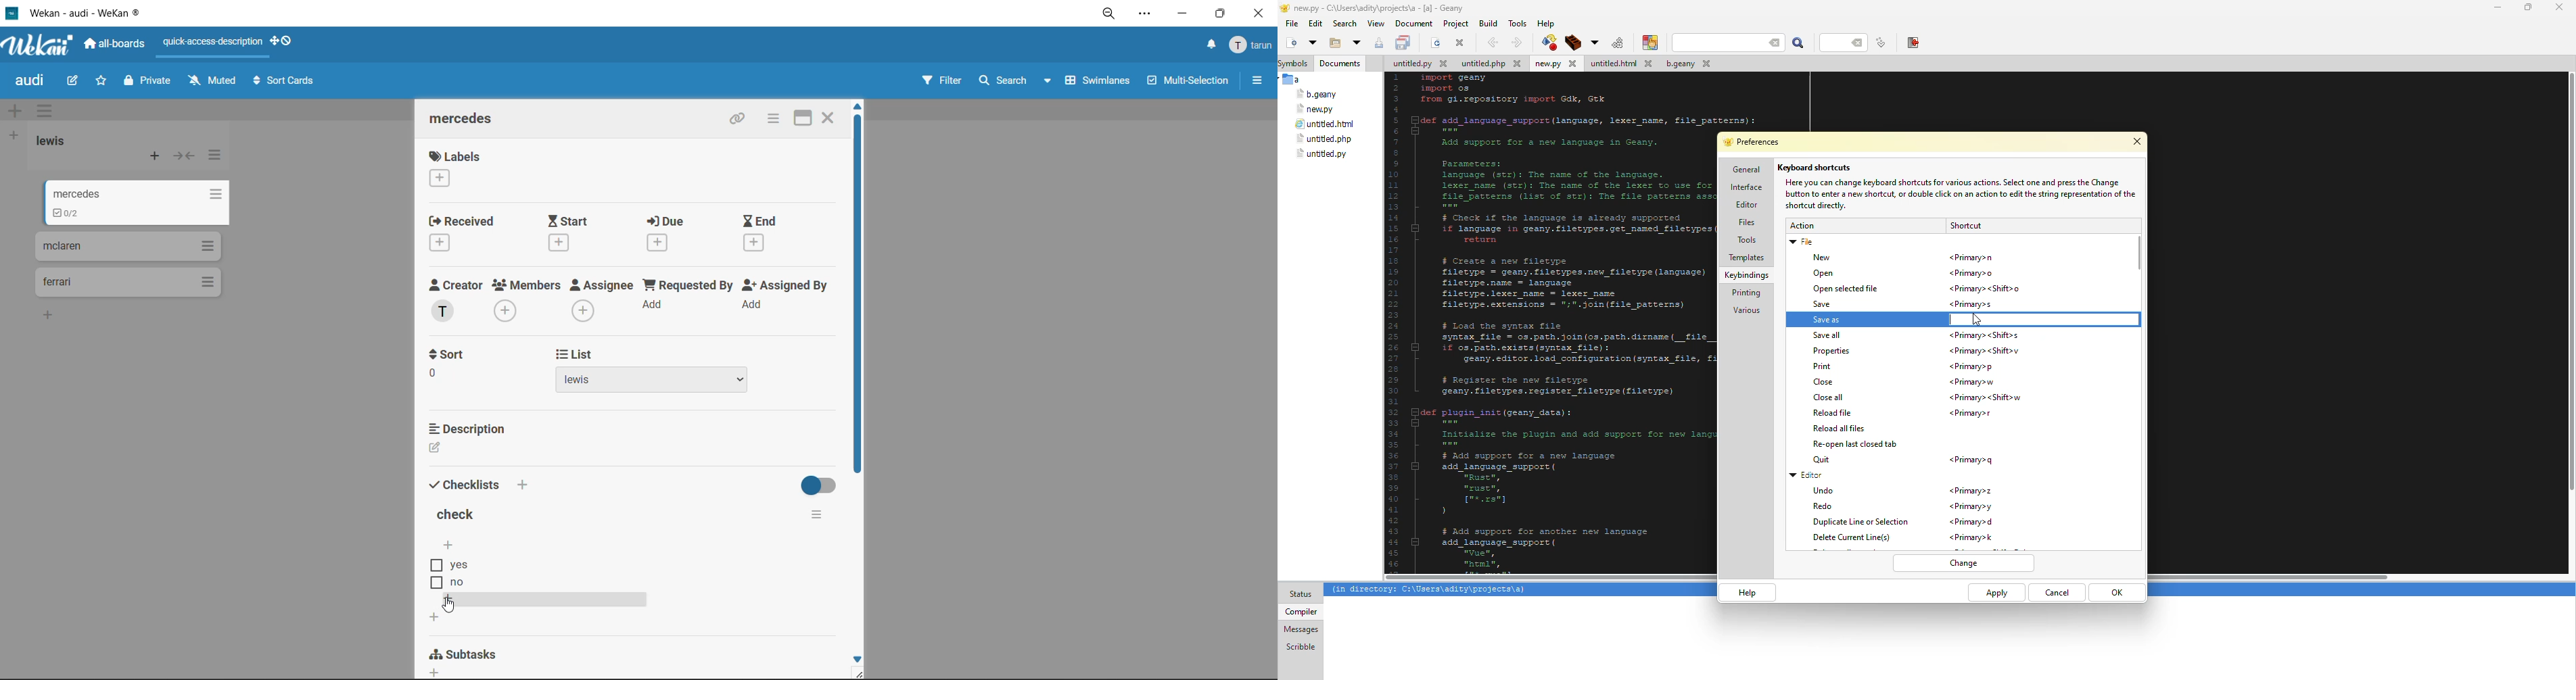  Describe the element at coordinates (208, 194) in the screenshot. I see `list actions` at that location.